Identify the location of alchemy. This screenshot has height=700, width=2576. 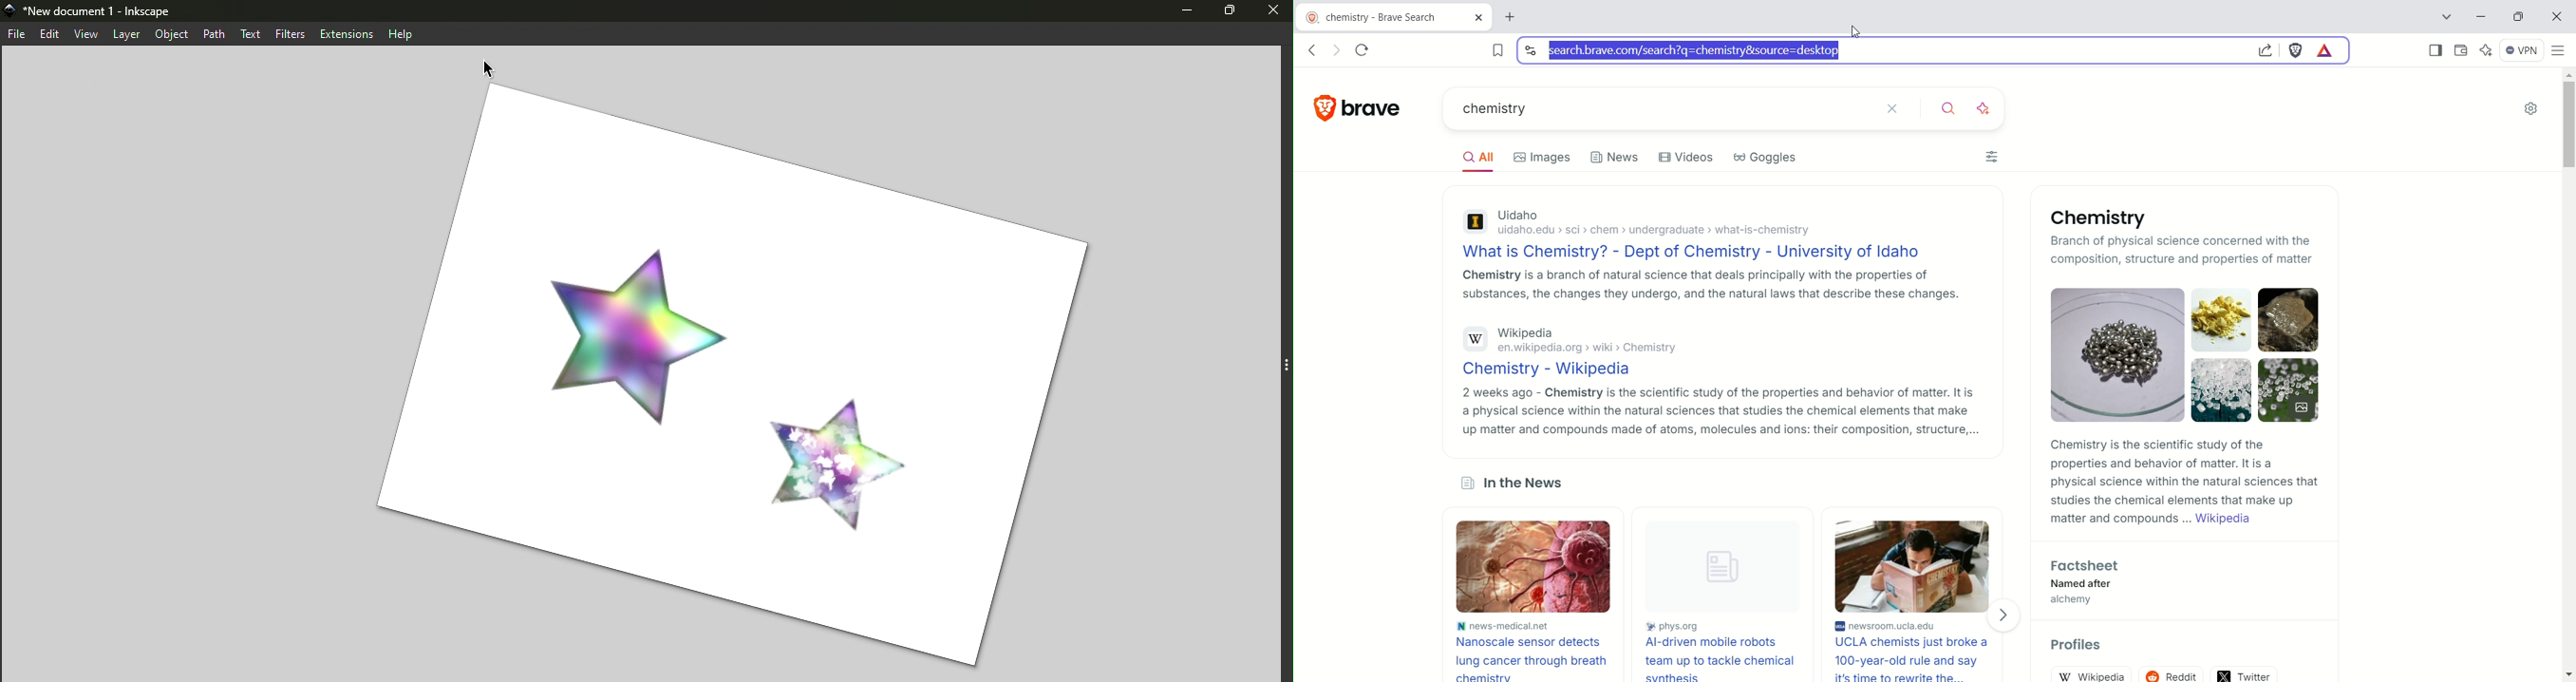
(2083, 600).